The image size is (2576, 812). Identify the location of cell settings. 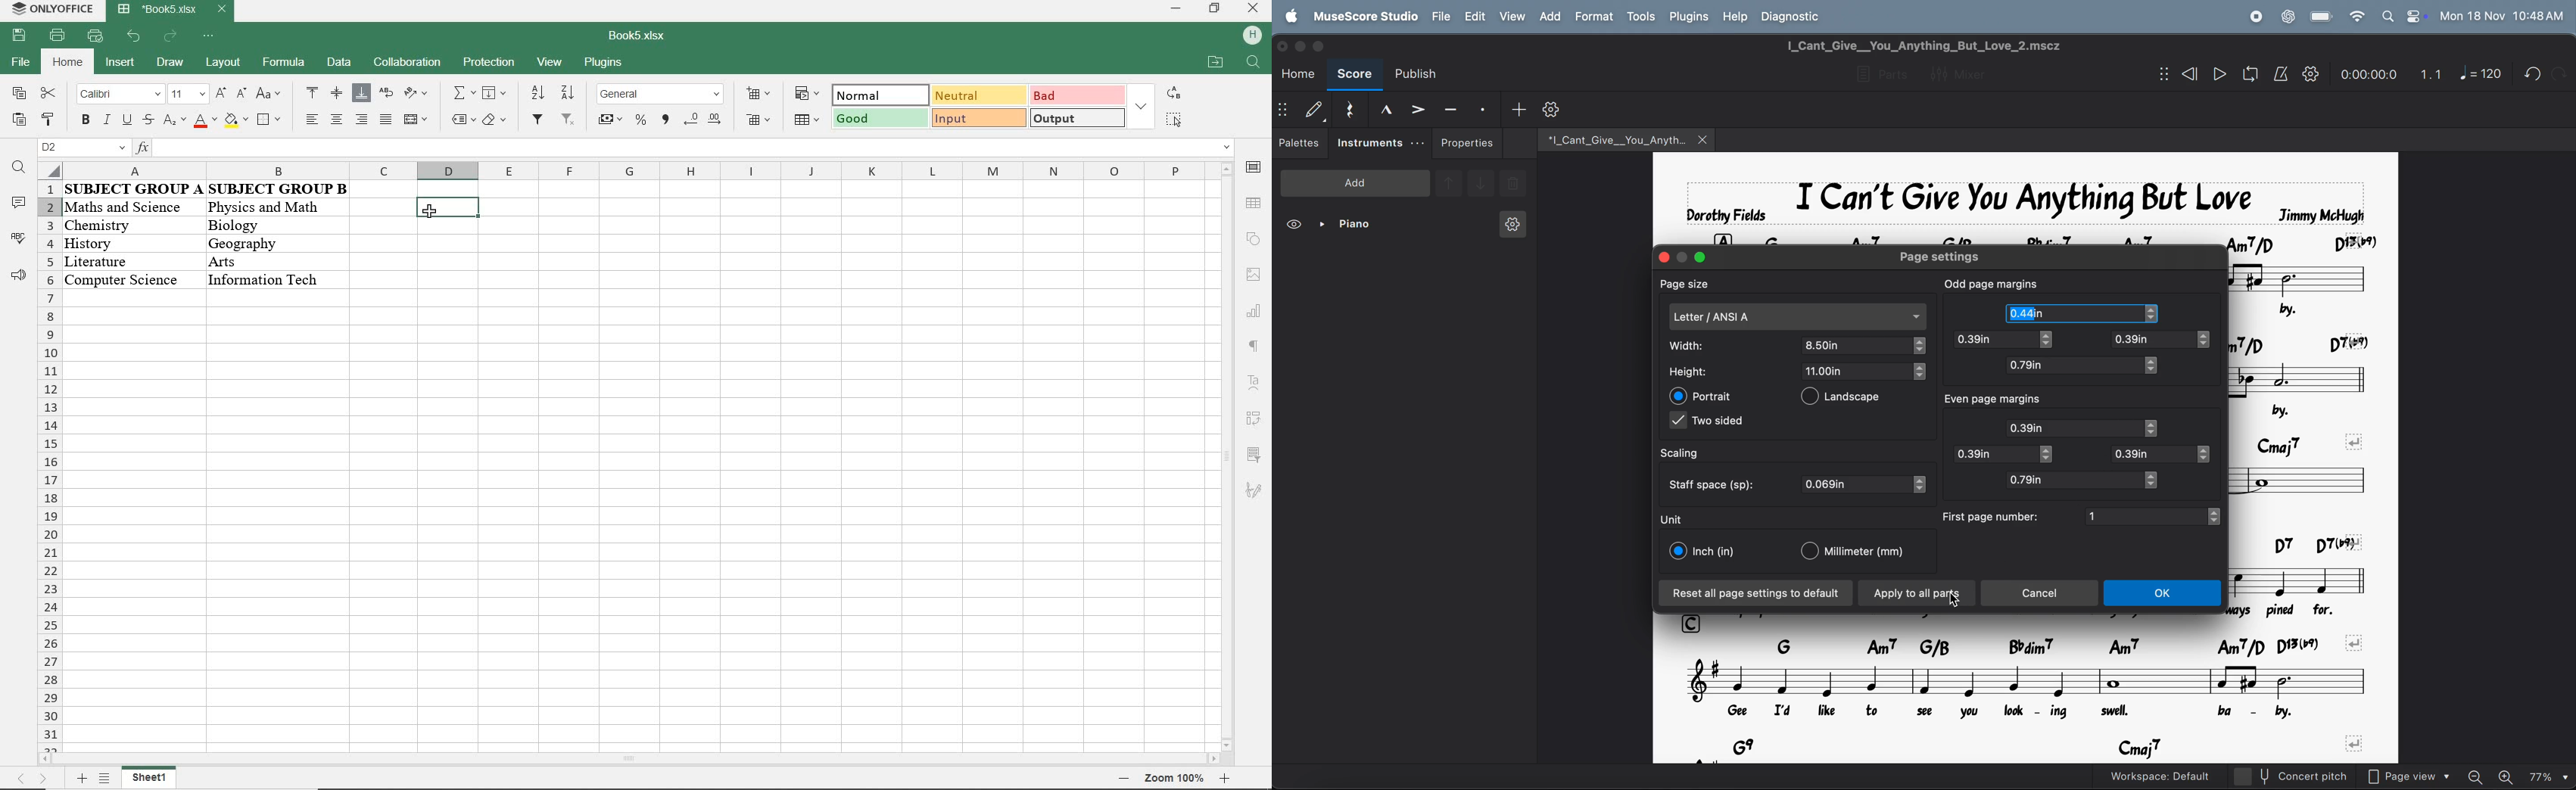
(1254, 167).